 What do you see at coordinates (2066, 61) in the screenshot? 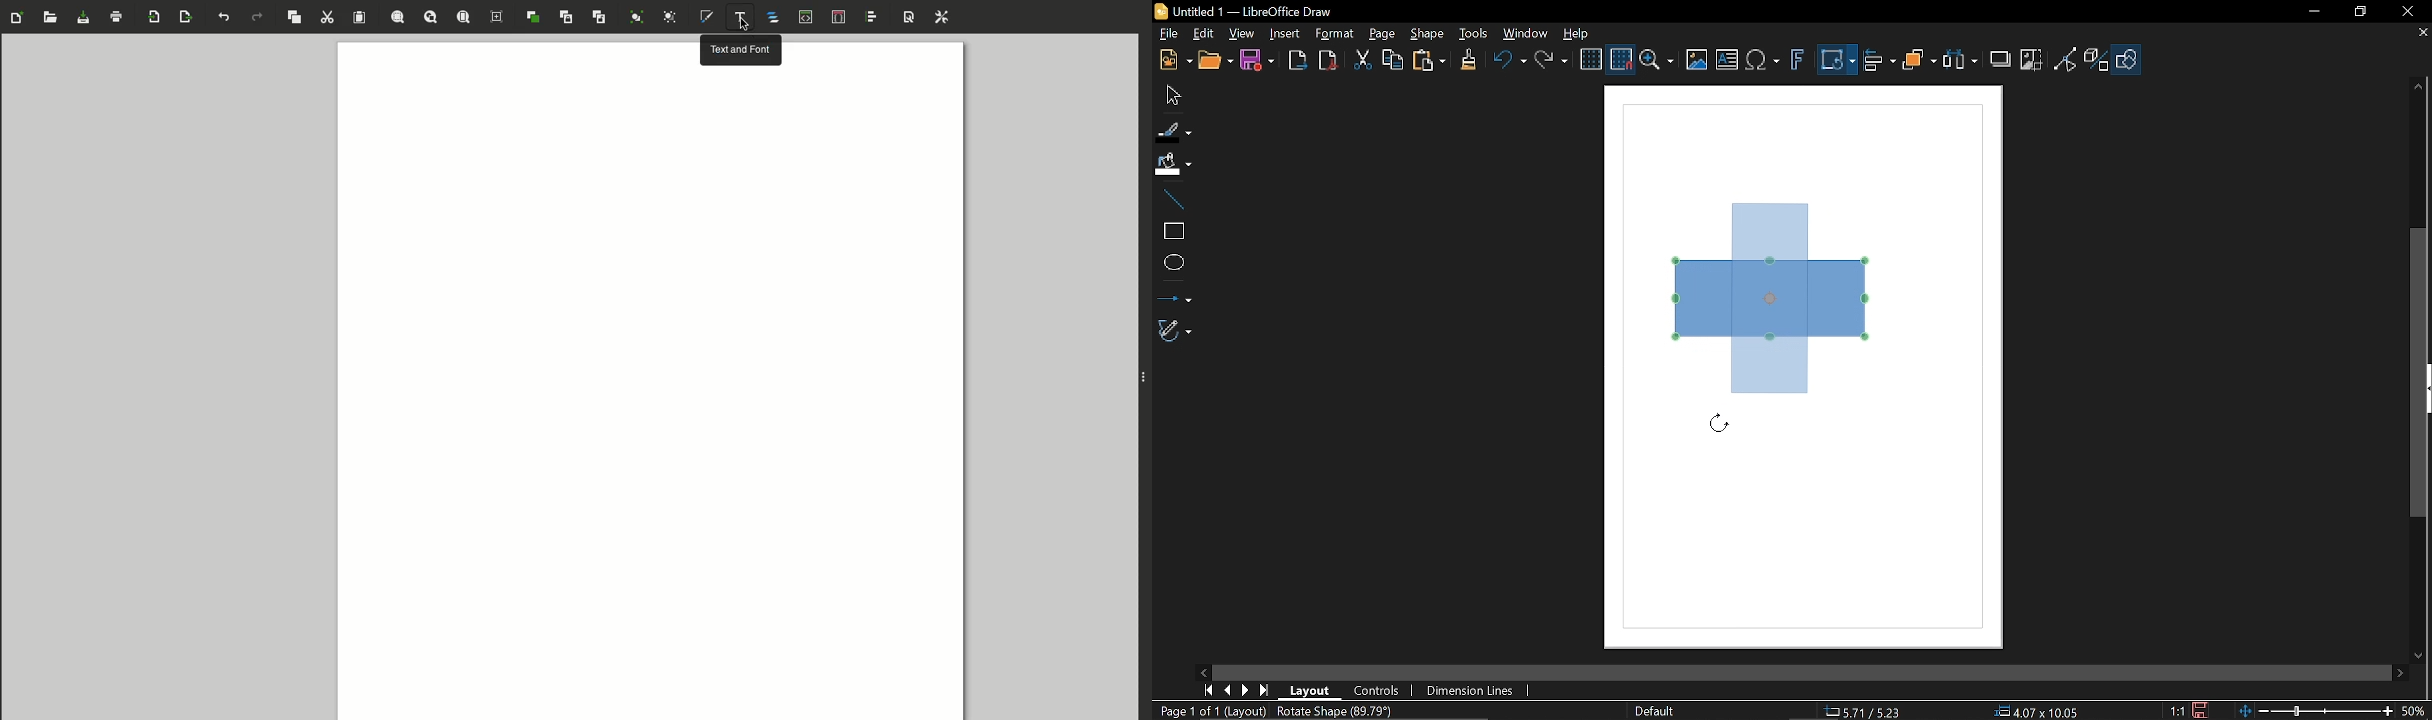
I see `Toggle ` at bounding box center [2066, 61].